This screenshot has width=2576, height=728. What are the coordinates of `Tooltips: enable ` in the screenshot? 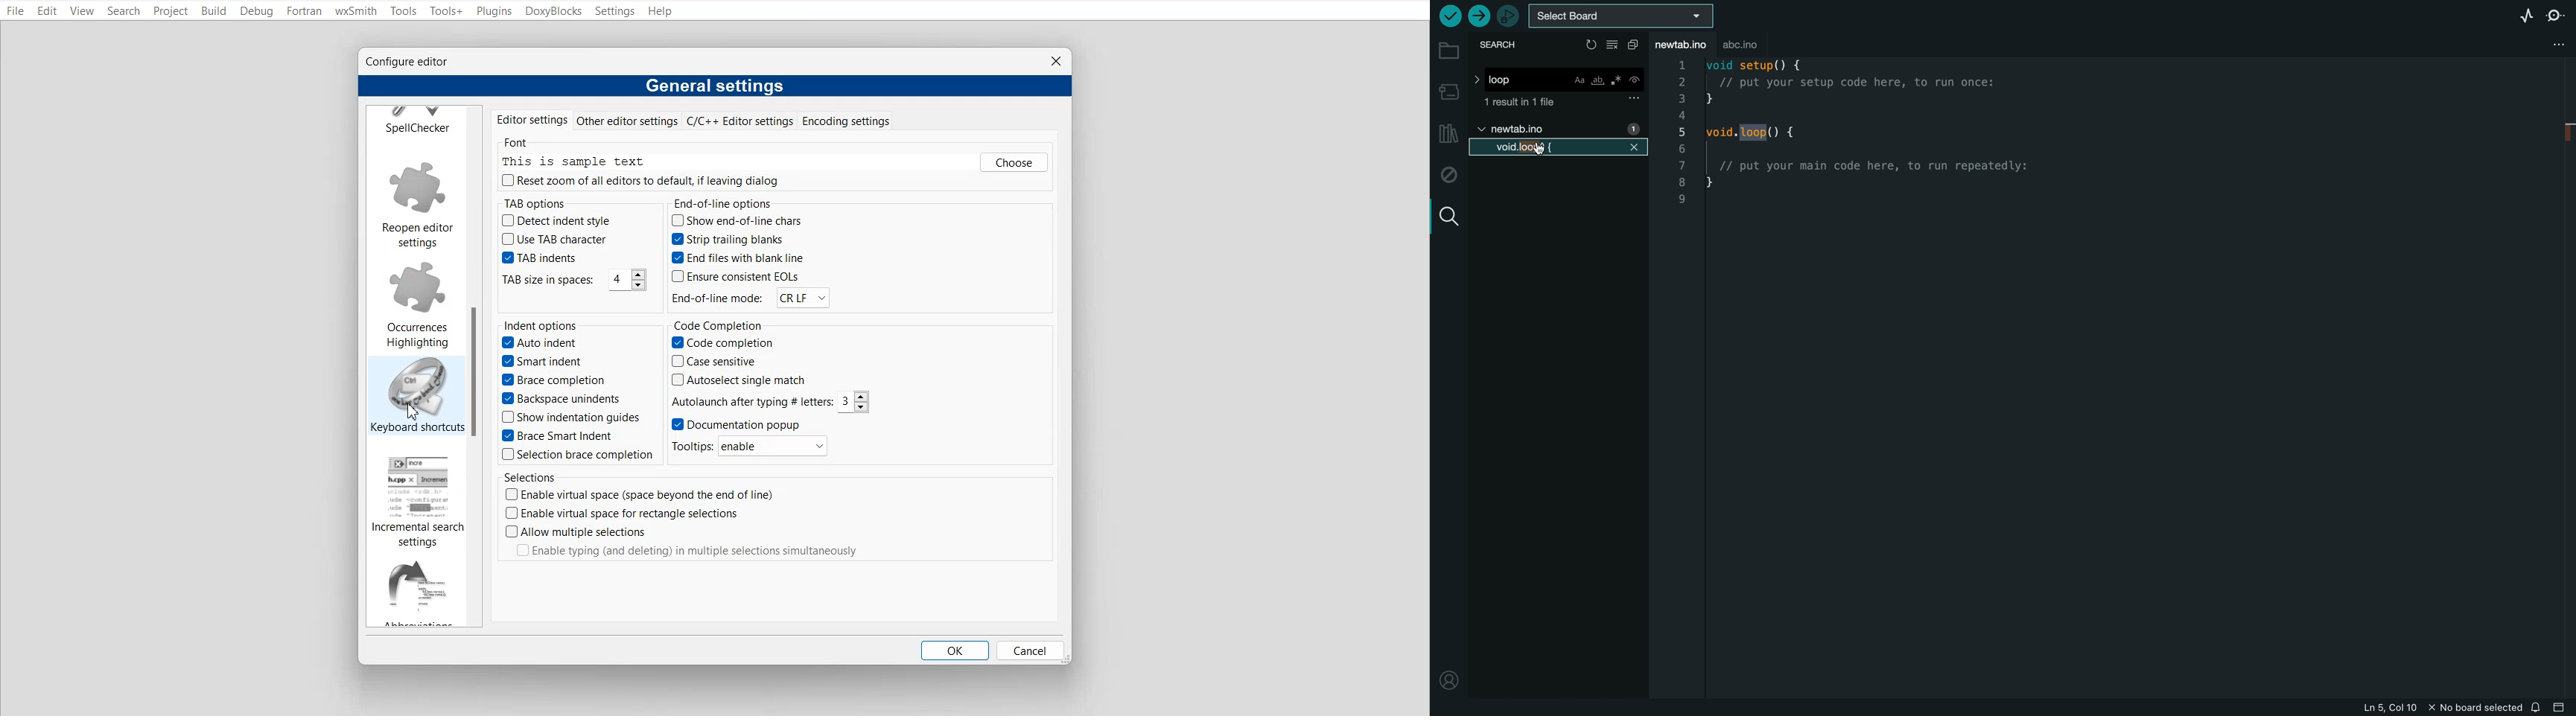 It's located at (755, 447).